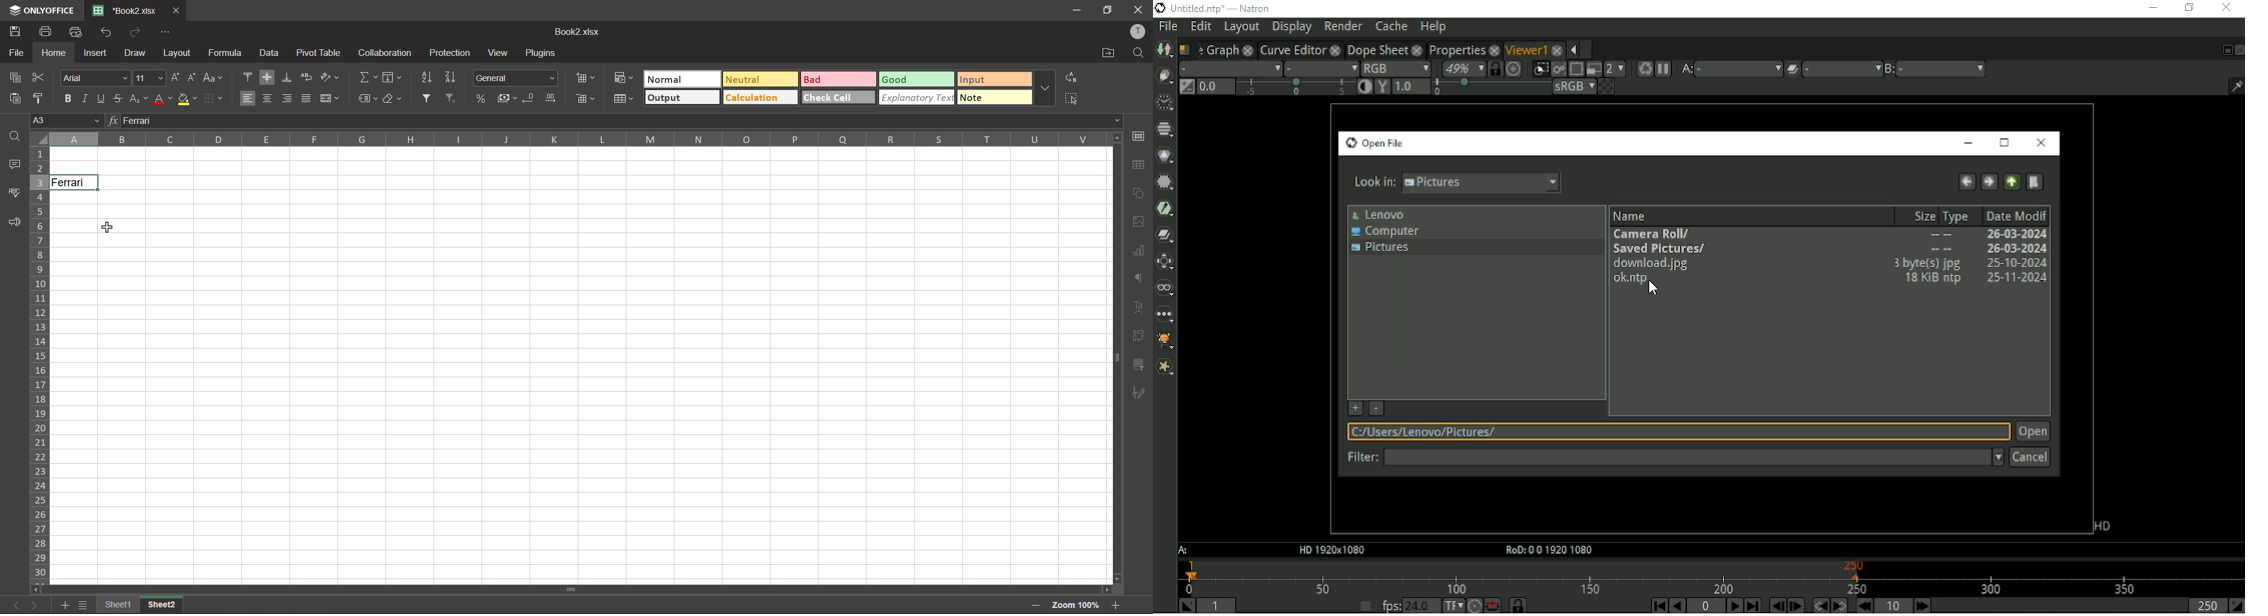 The width and height of the screenshot is (2268, 616). What do you see at coordinates (38, 78) in the screenshot?
I see `cut` at bounding box center [38, 78].